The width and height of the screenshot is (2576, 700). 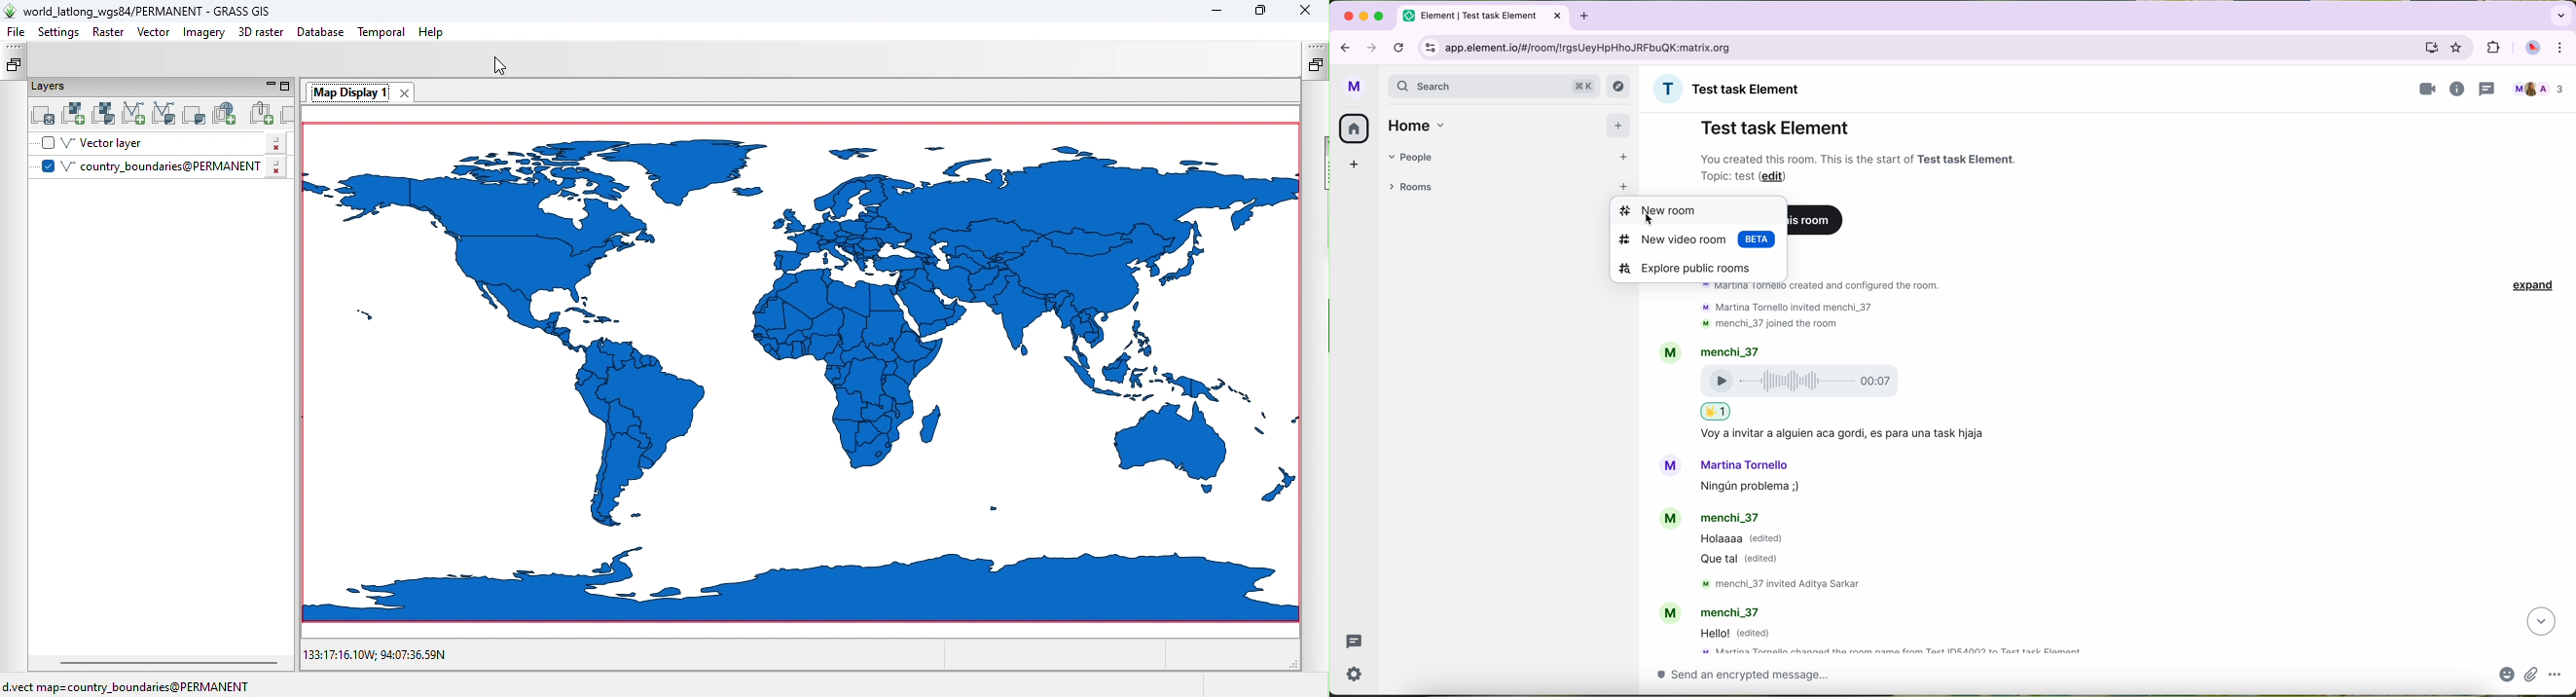 I want to click on text, so click(x=1794, y=584).